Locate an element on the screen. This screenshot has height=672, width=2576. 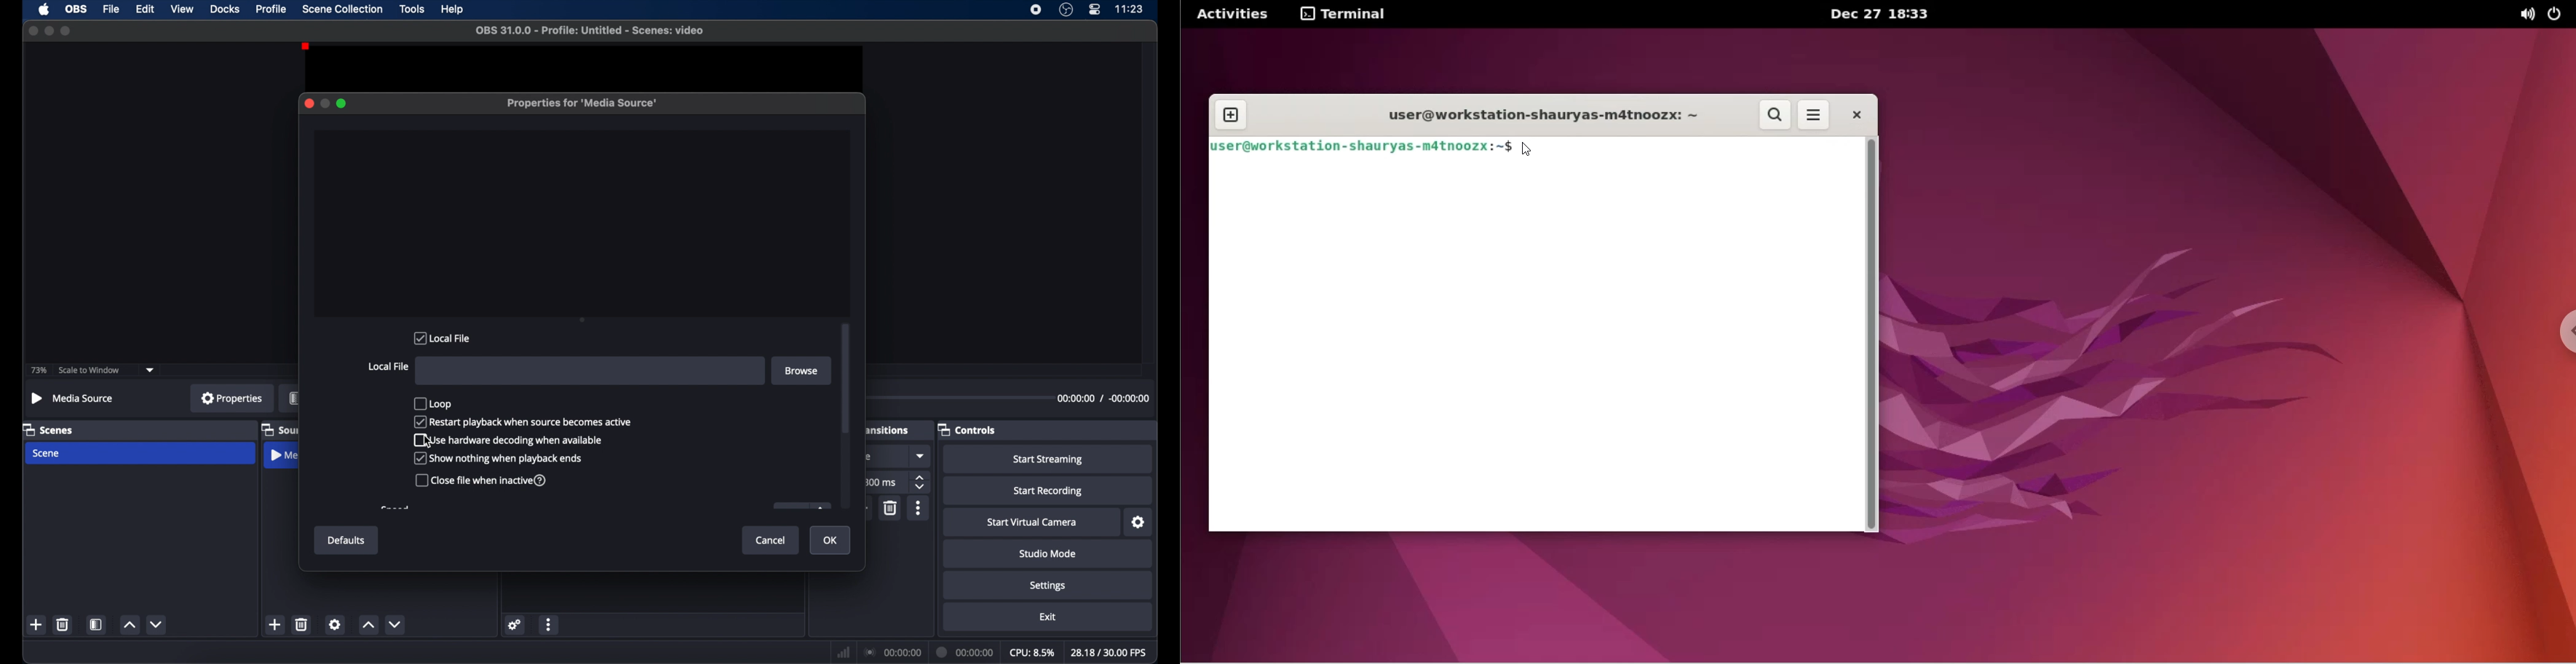
browse is located at coordinates (802, 371).